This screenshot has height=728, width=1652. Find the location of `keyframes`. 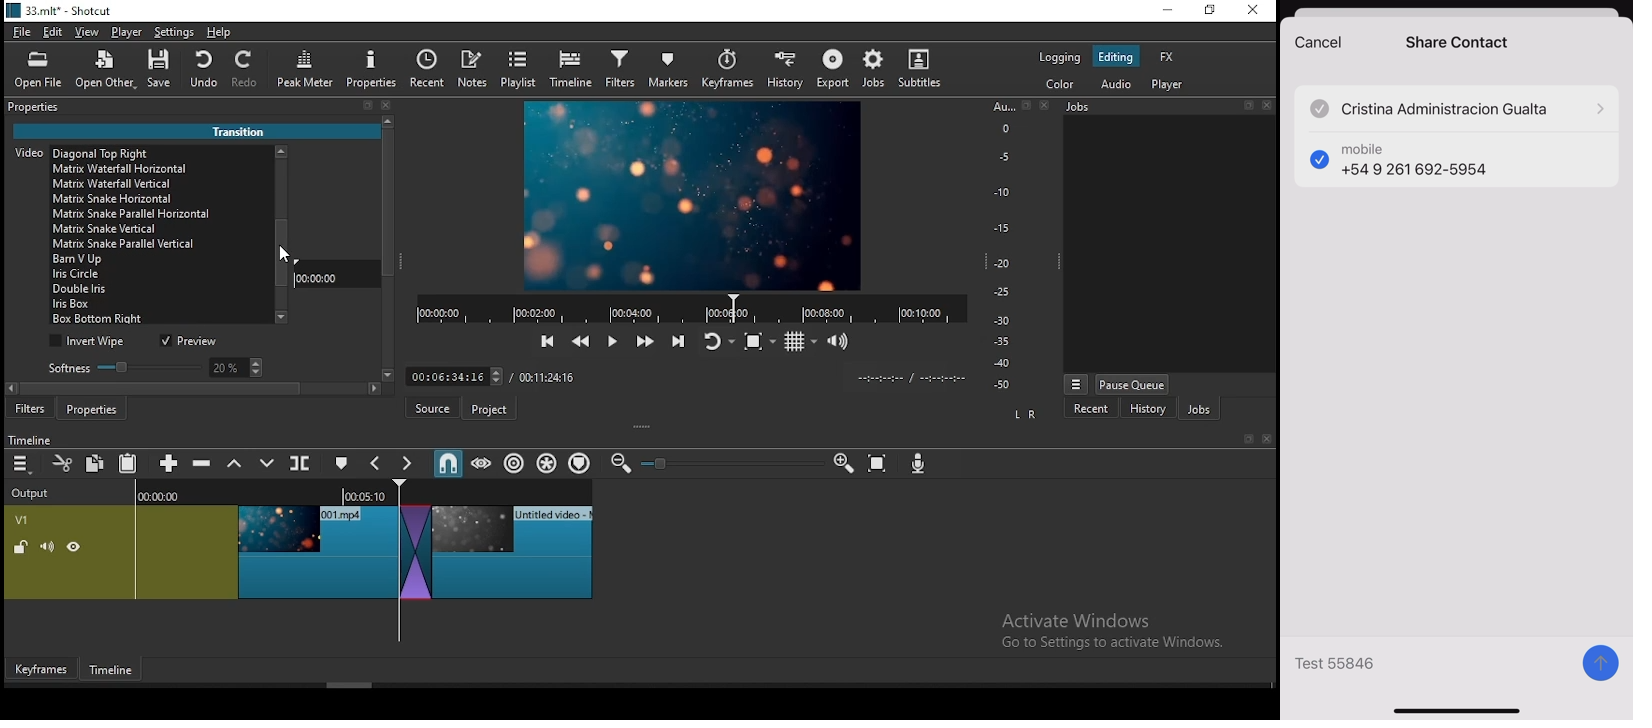

keyframes is located at coordinates (727, 70).